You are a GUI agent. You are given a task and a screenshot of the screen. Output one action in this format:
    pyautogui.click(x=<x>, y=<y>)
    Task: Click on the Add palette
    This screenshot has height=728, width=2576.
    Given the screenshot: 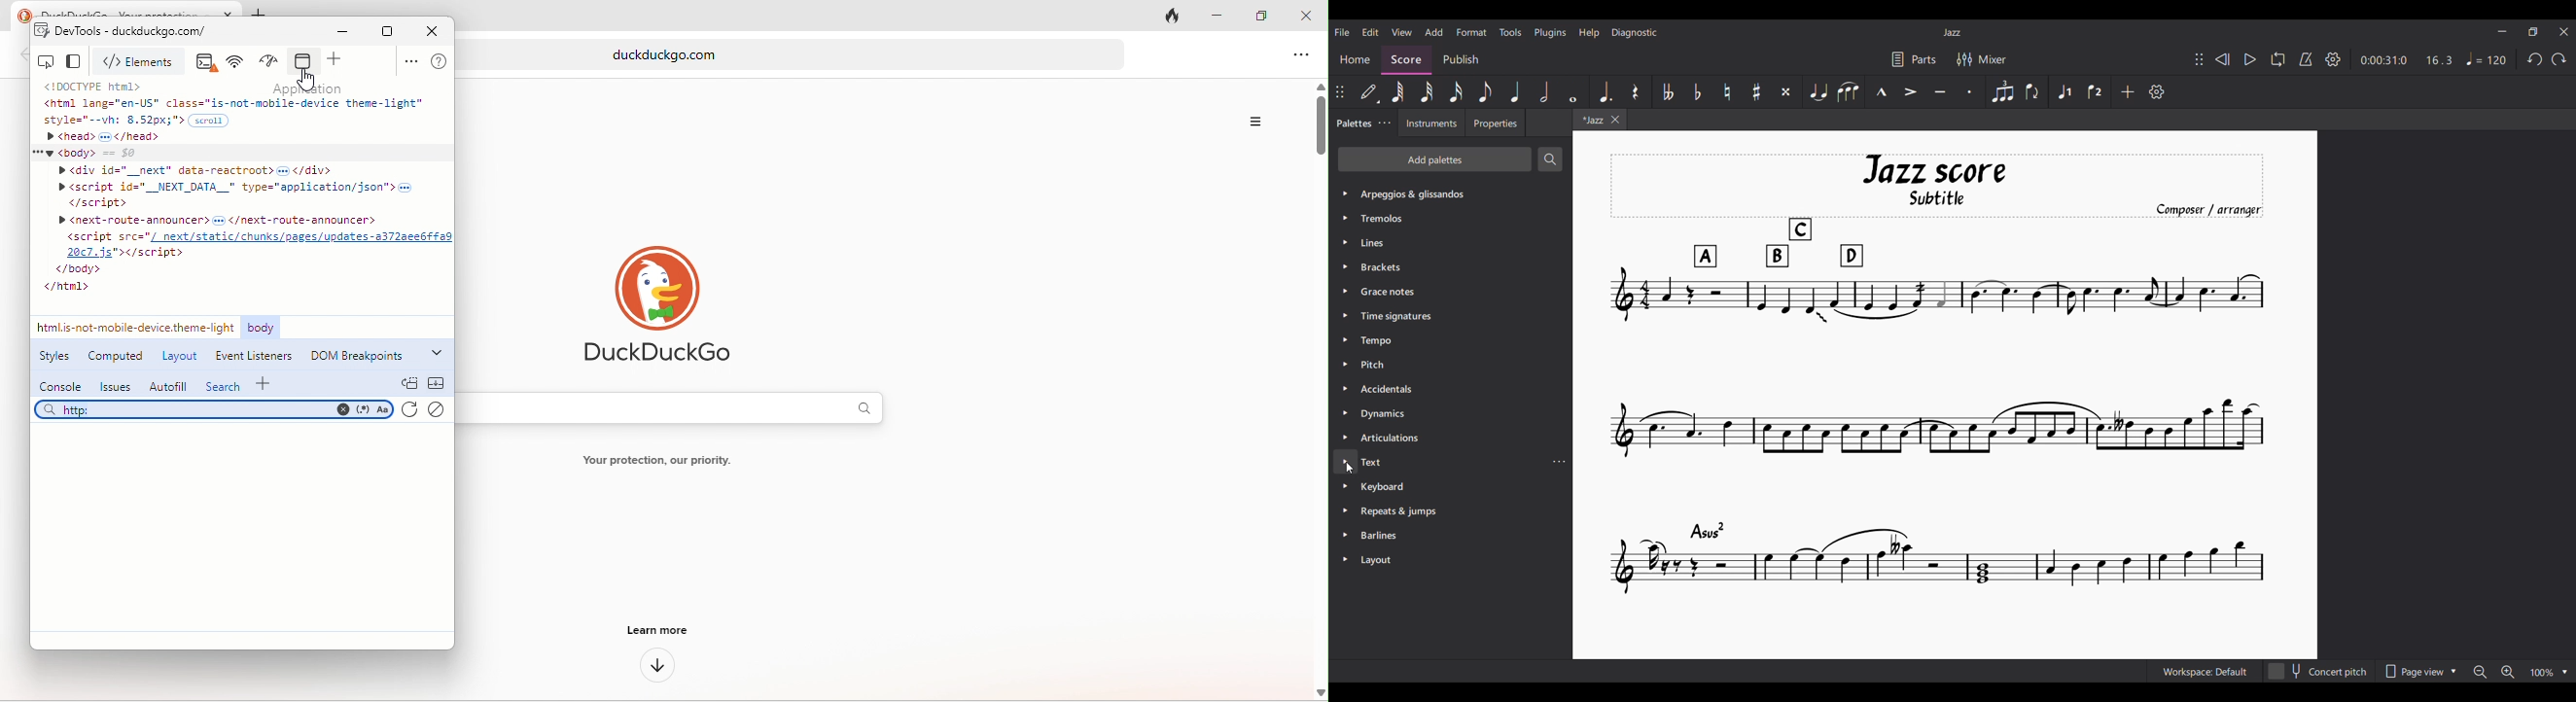 What is the action you would take?
    pyautogui.click(x=1434, y=159)
    